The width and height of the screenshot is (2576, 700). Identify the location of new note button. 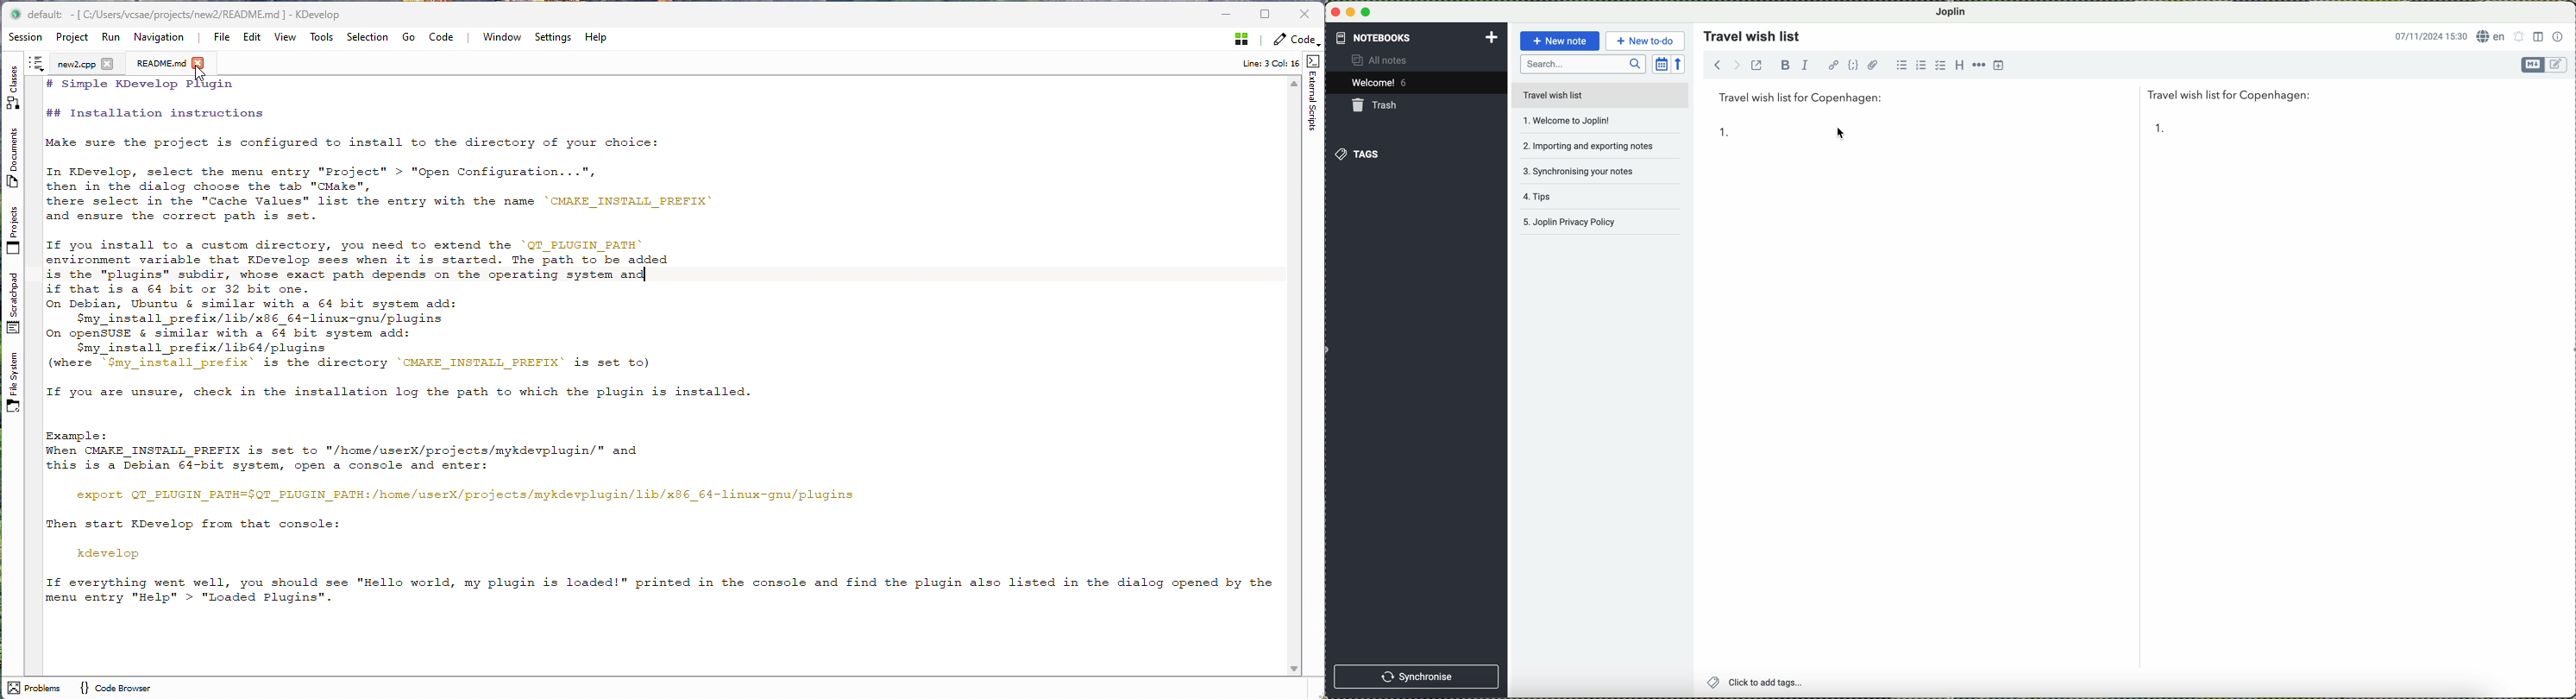
(1558, 41).